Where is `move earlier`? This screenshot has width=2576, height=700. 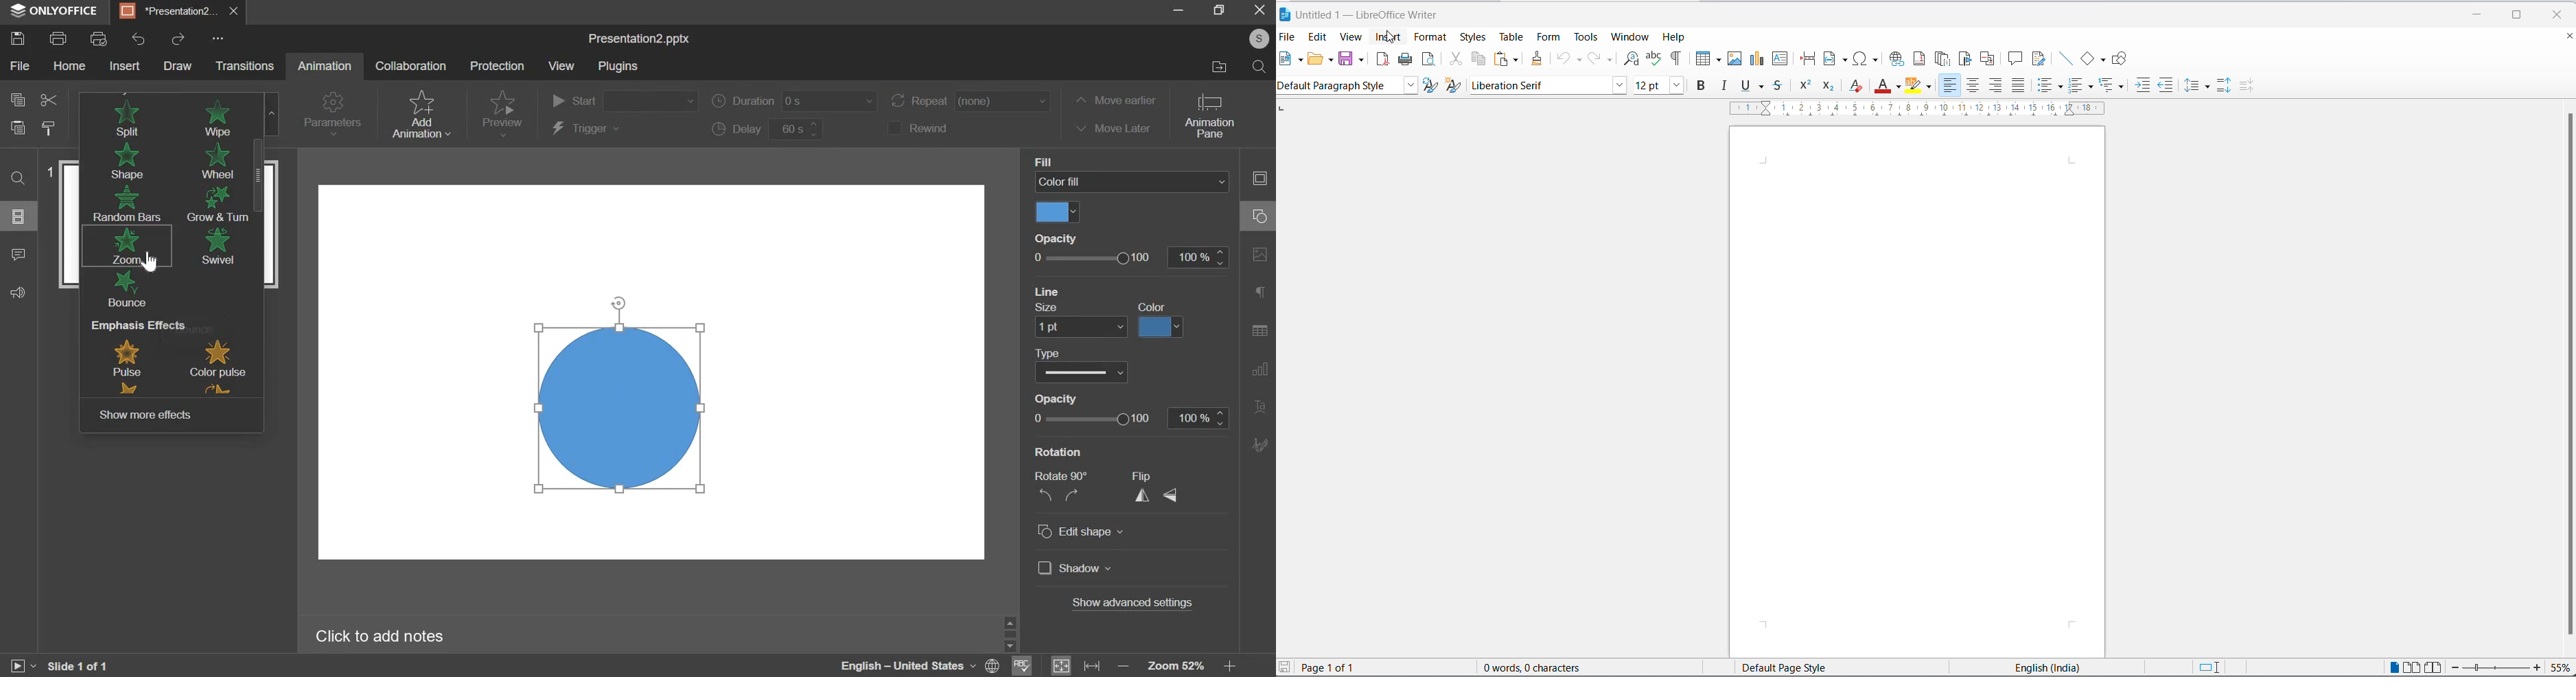
move earlier is located at coordinates (1117, 99).